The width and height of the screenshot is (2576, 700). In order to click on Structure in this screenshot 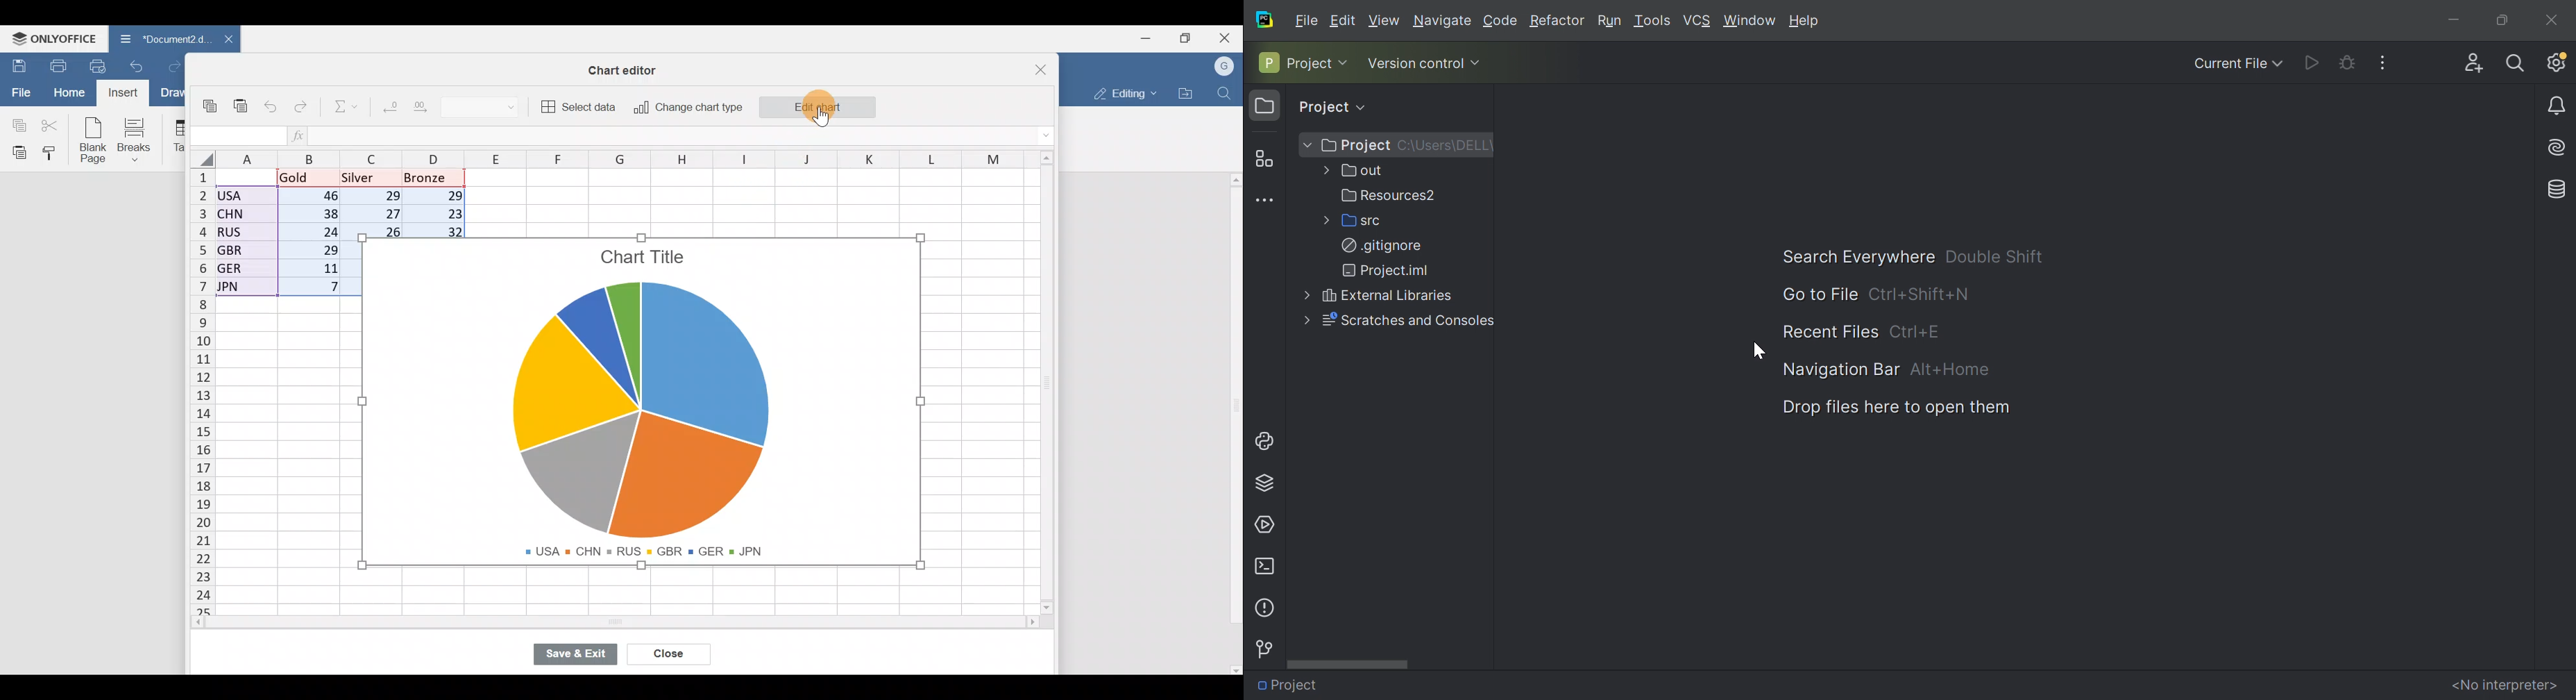, I will do `click(1262, 156)`.